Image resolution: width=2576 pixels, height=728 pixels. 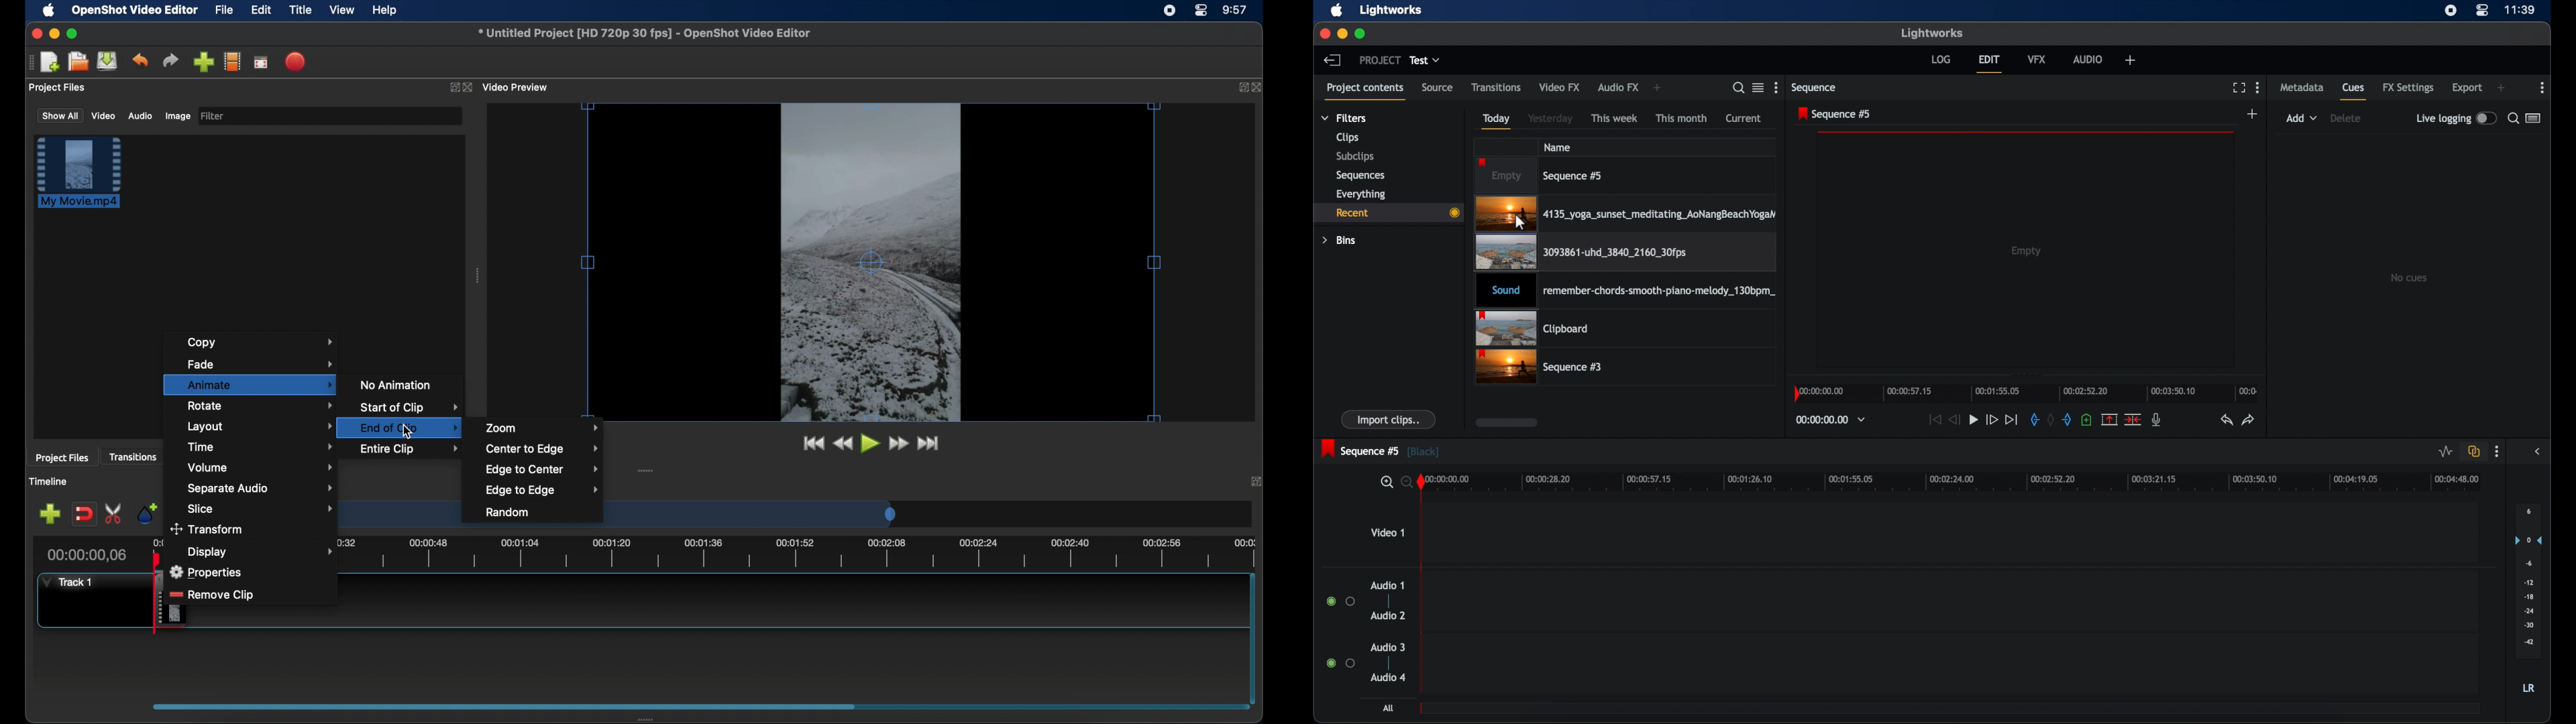 I want to click on sequences, so click(x=1360, y=176).